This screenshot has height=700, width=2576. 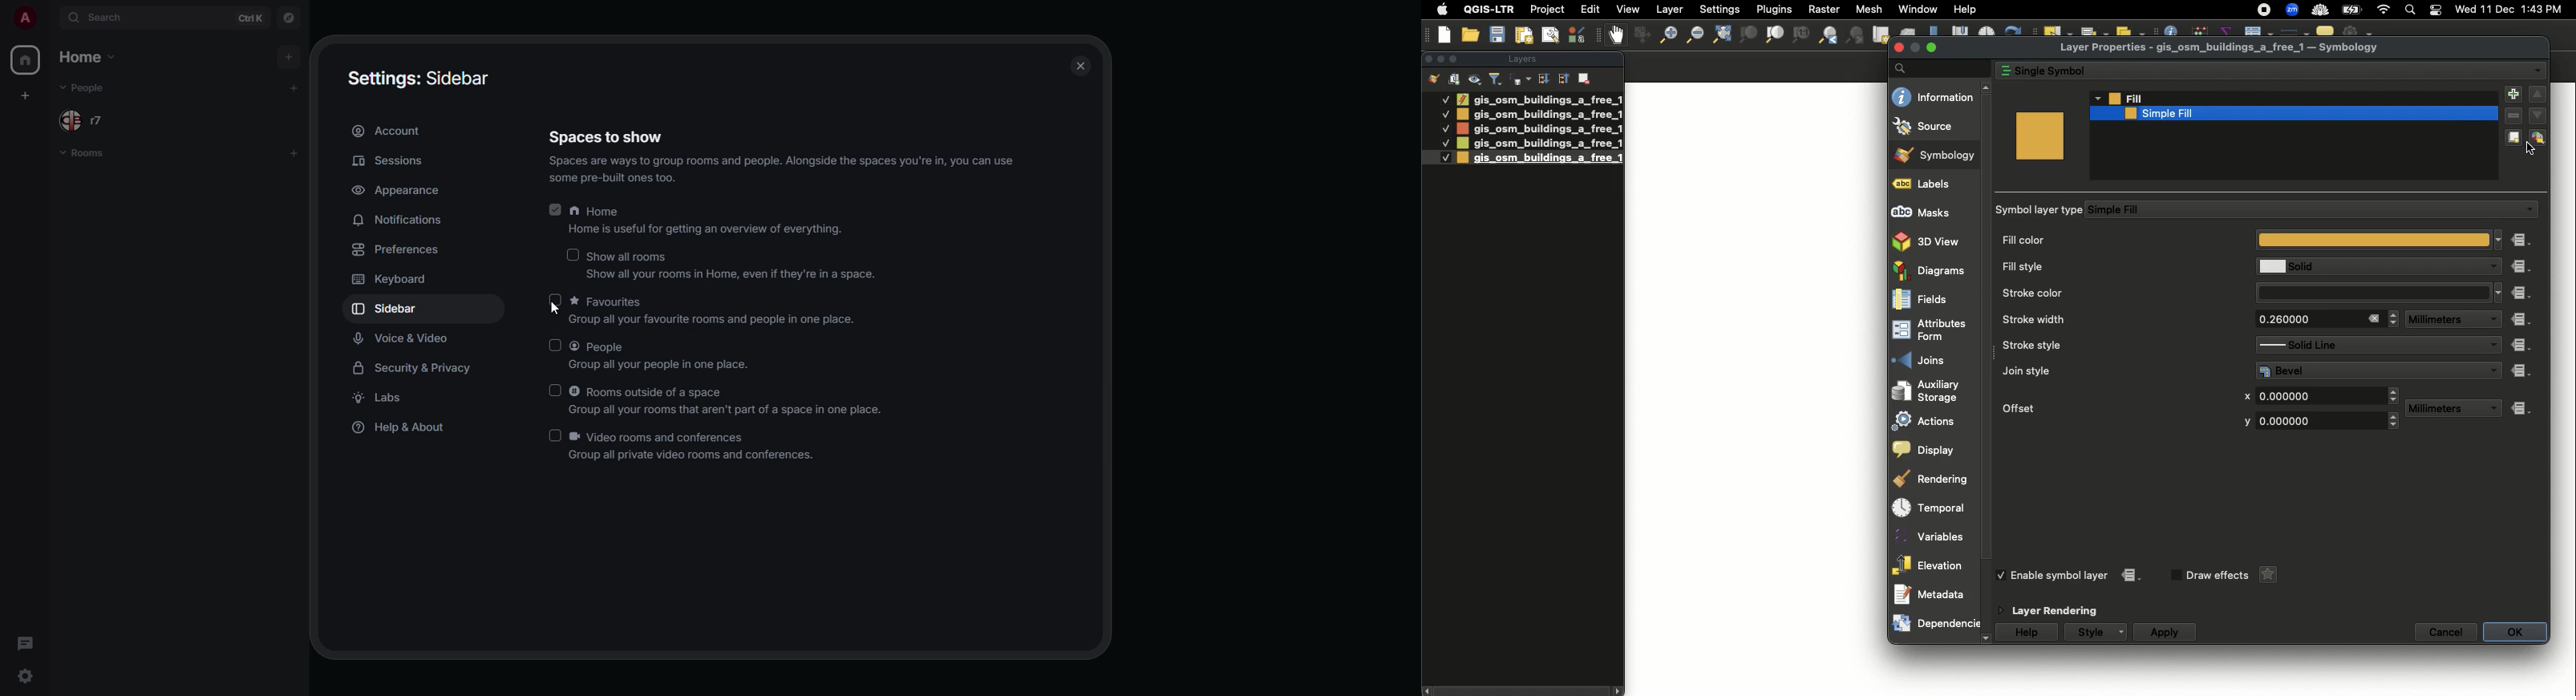 I want to click on People Group all your people in one place., so click(x=661, y=355).